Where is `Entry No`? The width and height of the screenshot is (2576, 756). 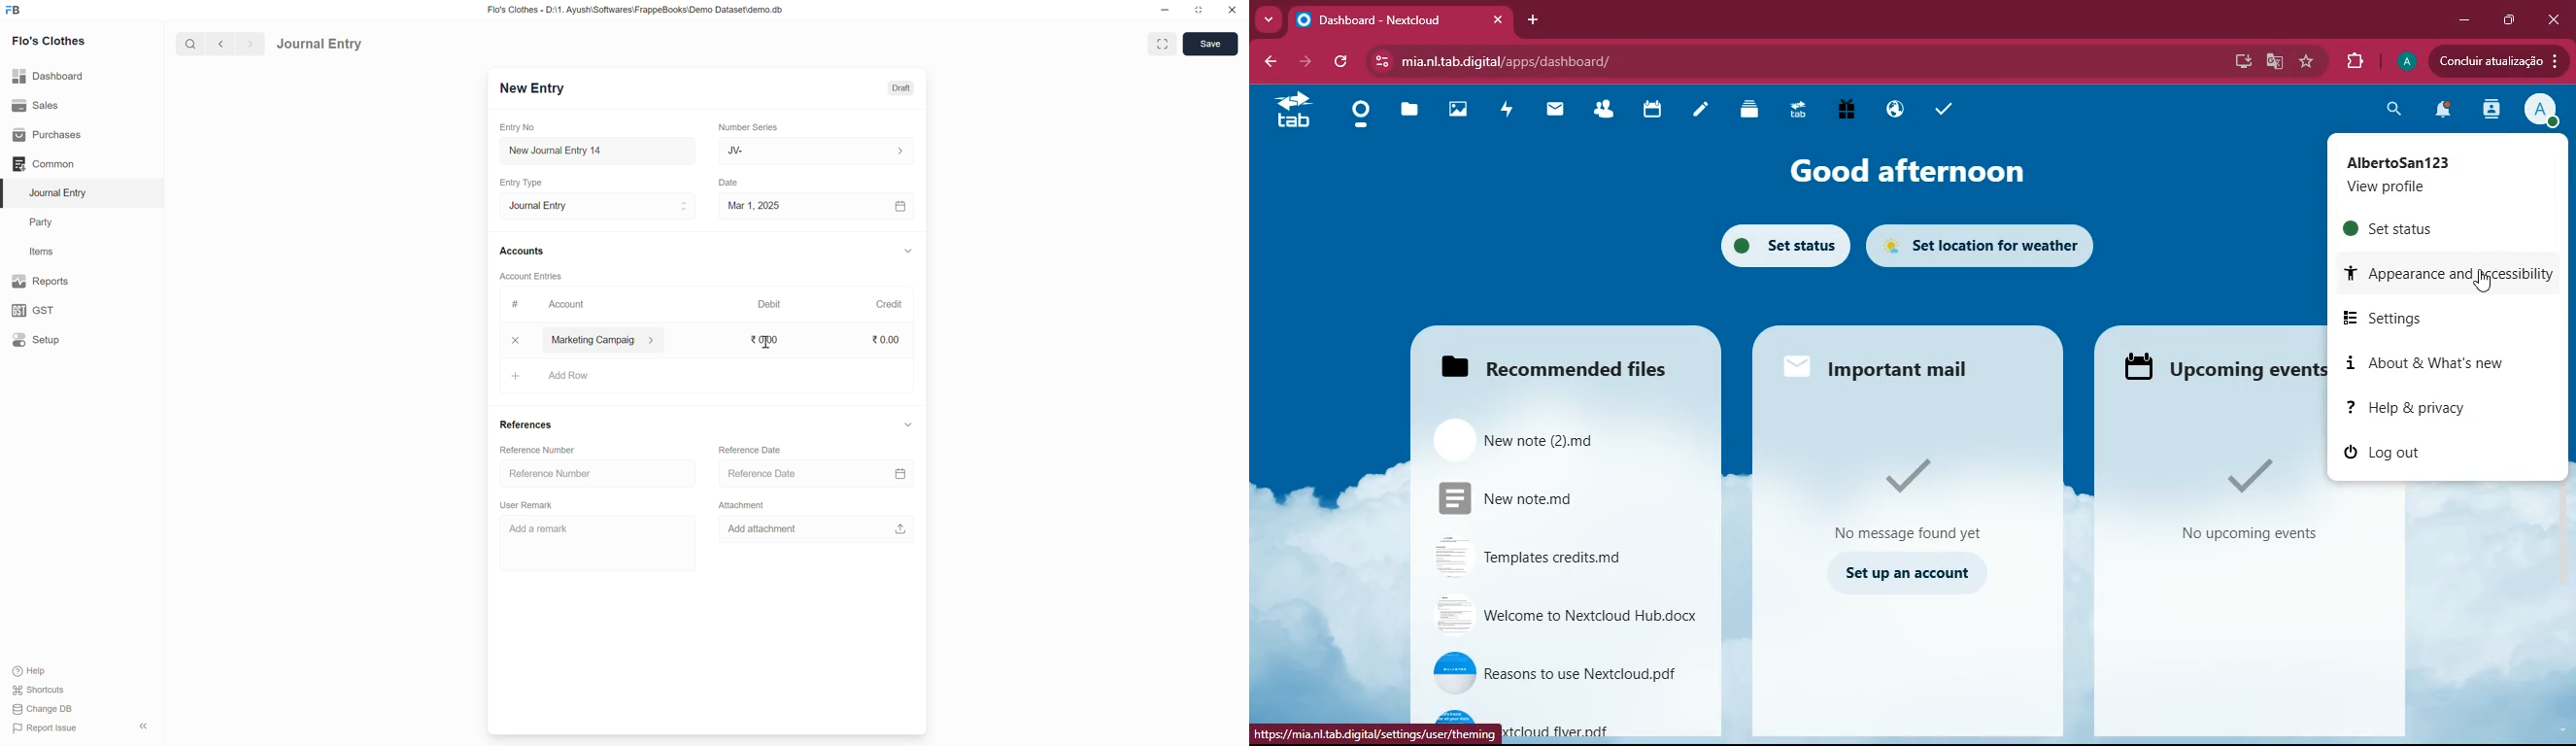
Entry No is located at coordinates (520, 127).